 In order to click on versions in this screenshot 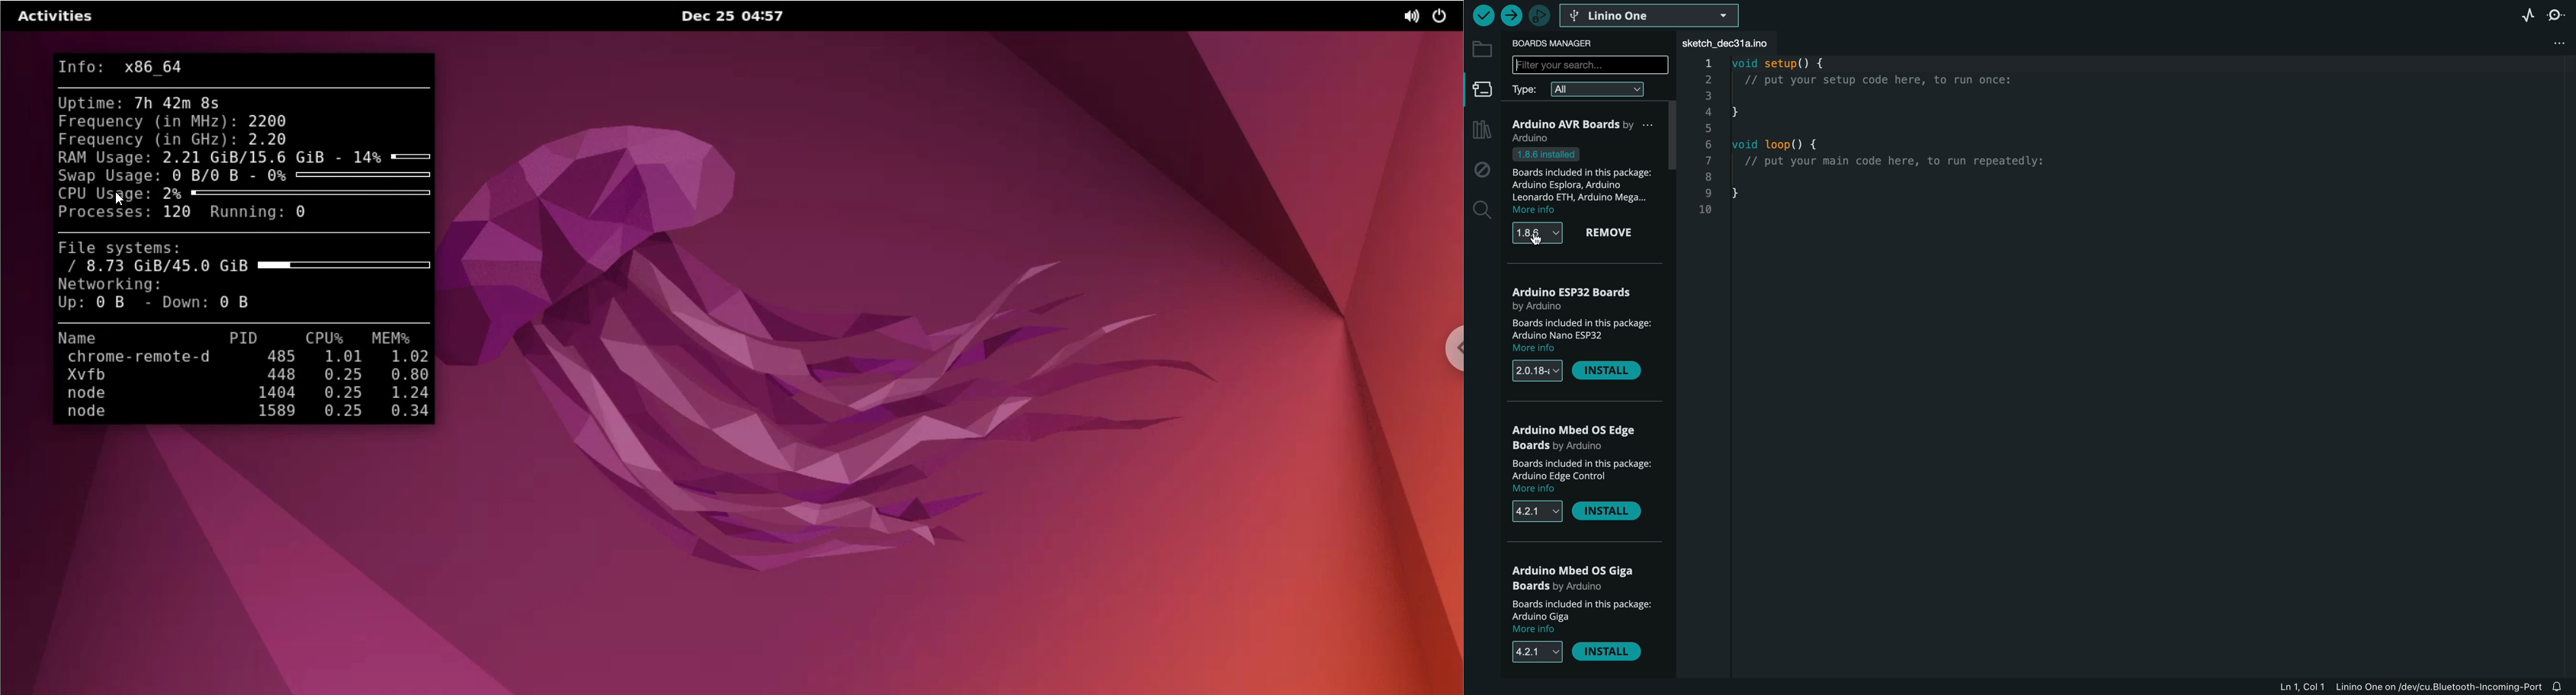, I will do `click(1537, 233)`.